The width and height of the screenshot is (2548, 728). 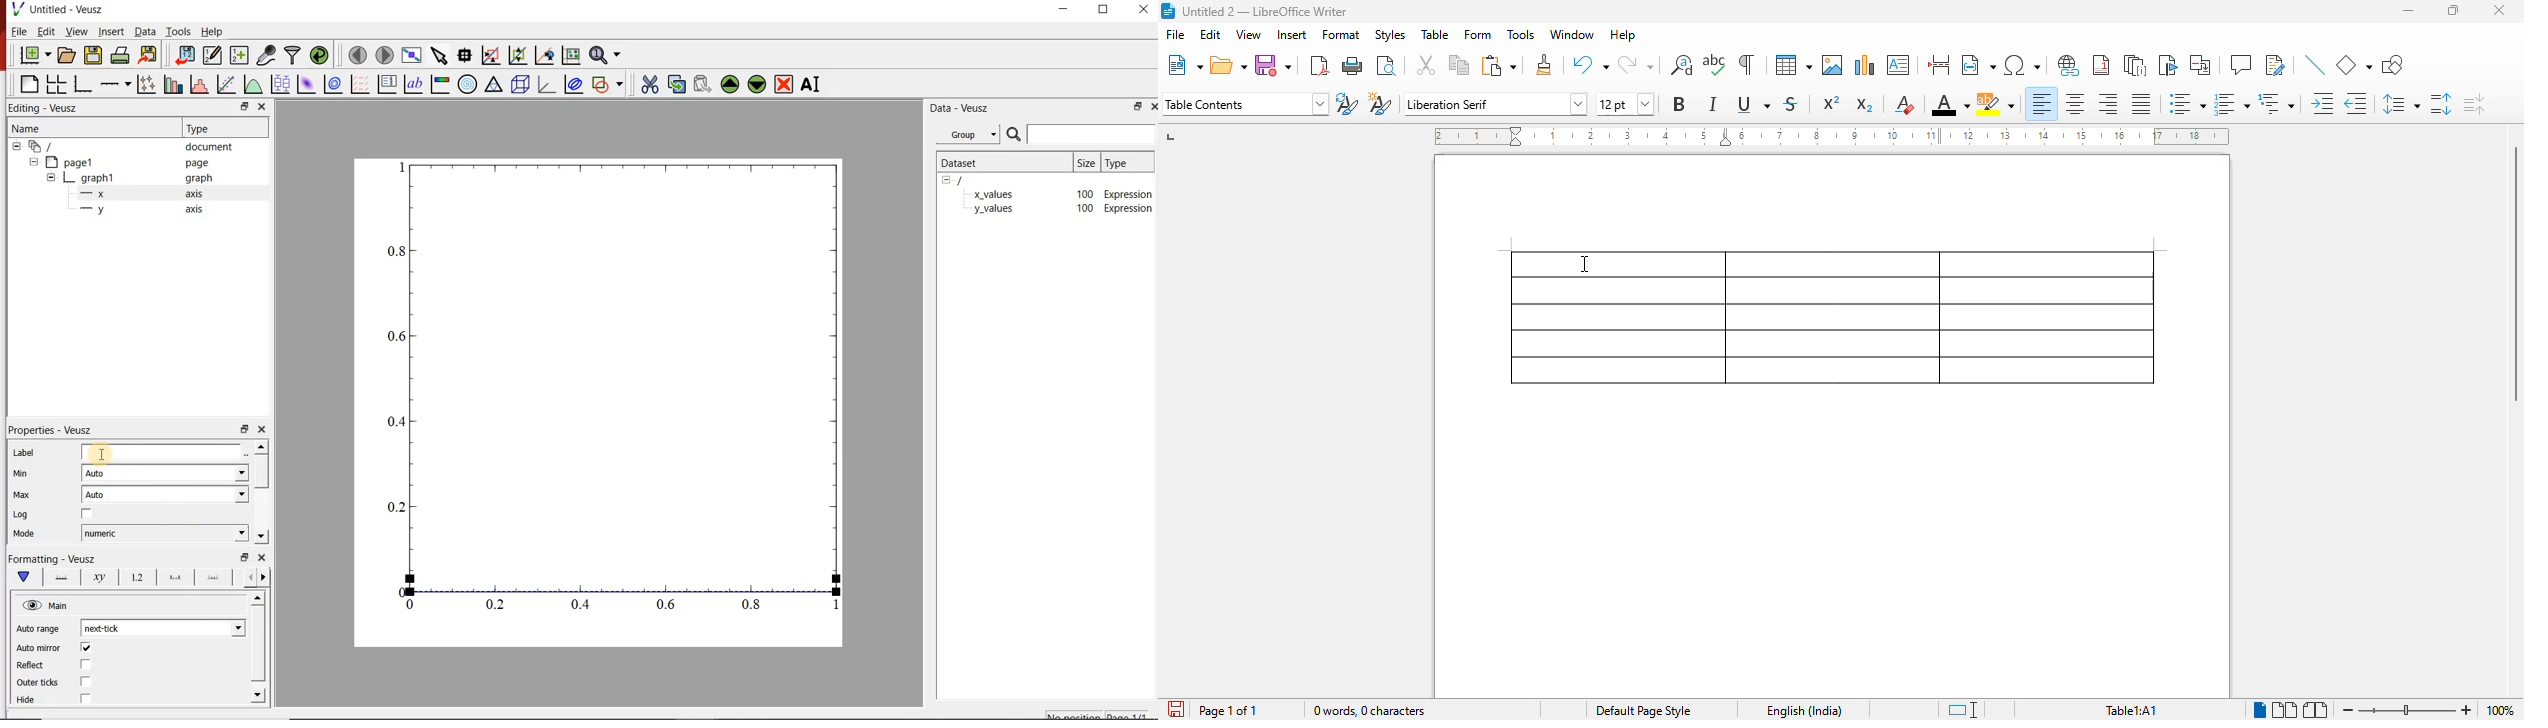 I want to click on set line spacing, so click(x=2401, y=103).